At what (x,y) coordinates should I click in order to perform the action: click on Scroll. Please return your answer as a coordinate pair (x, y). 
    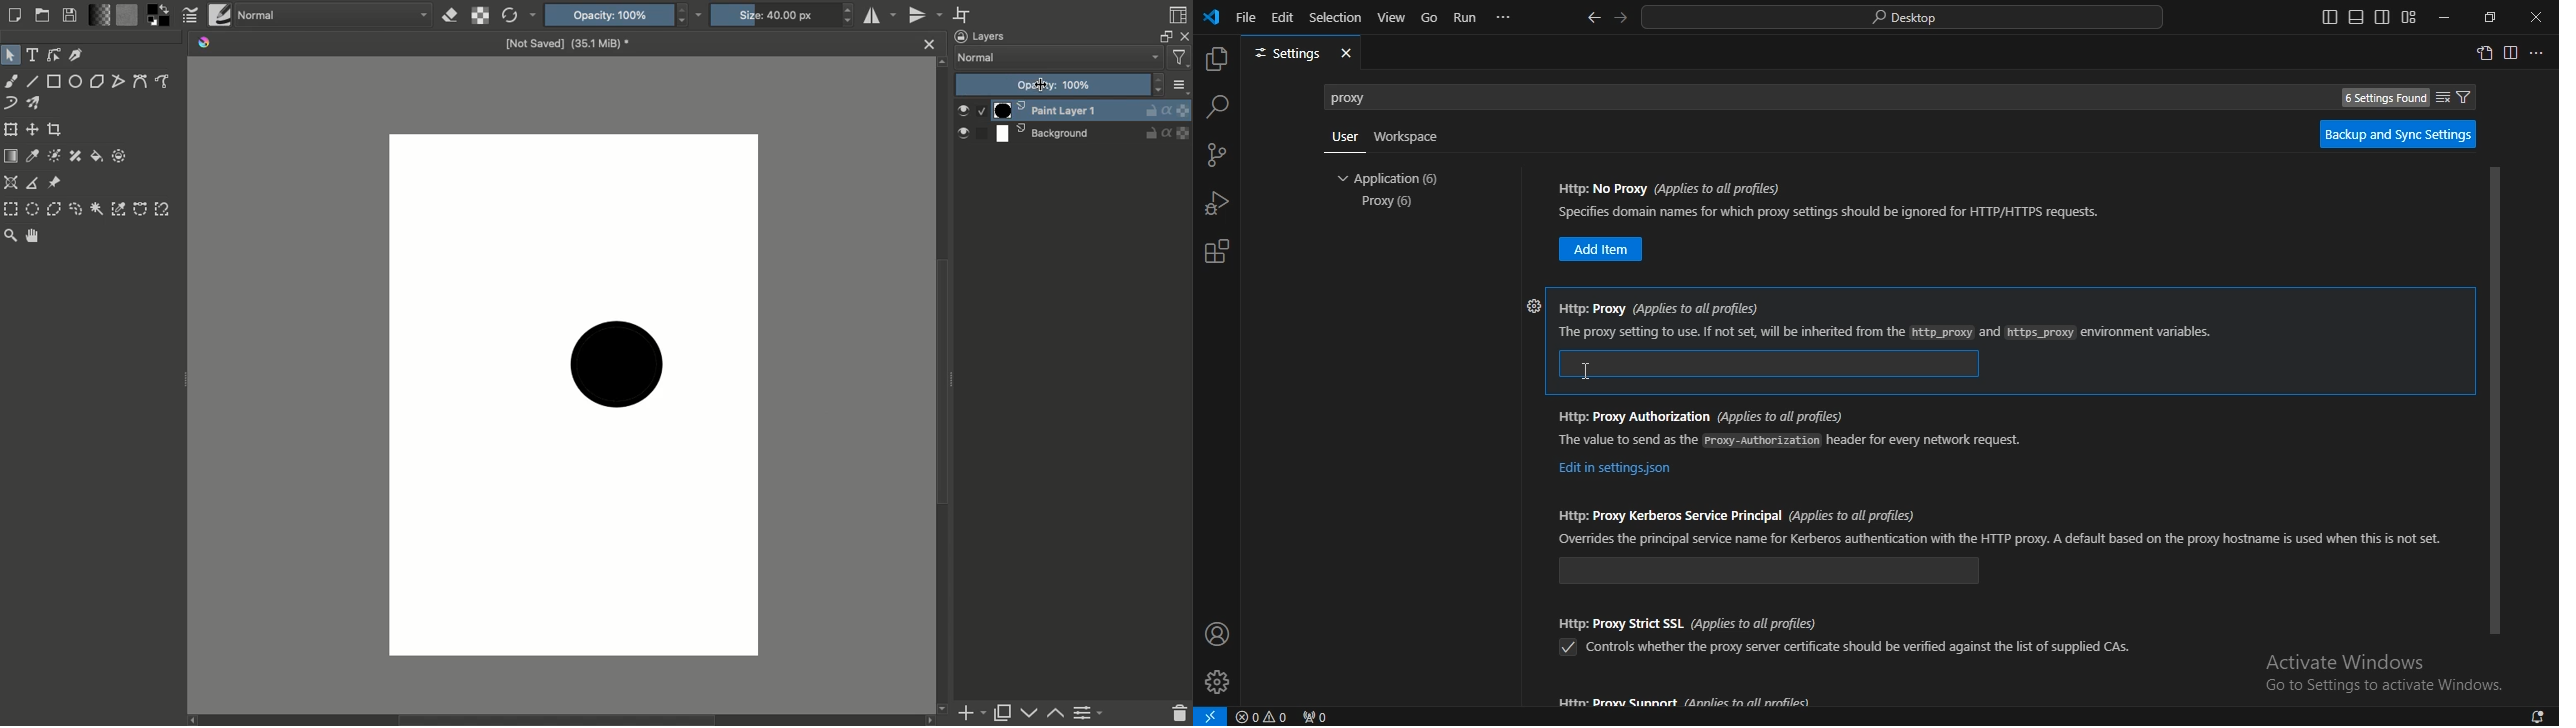
    Looking at the image, I should click on (945, 390).